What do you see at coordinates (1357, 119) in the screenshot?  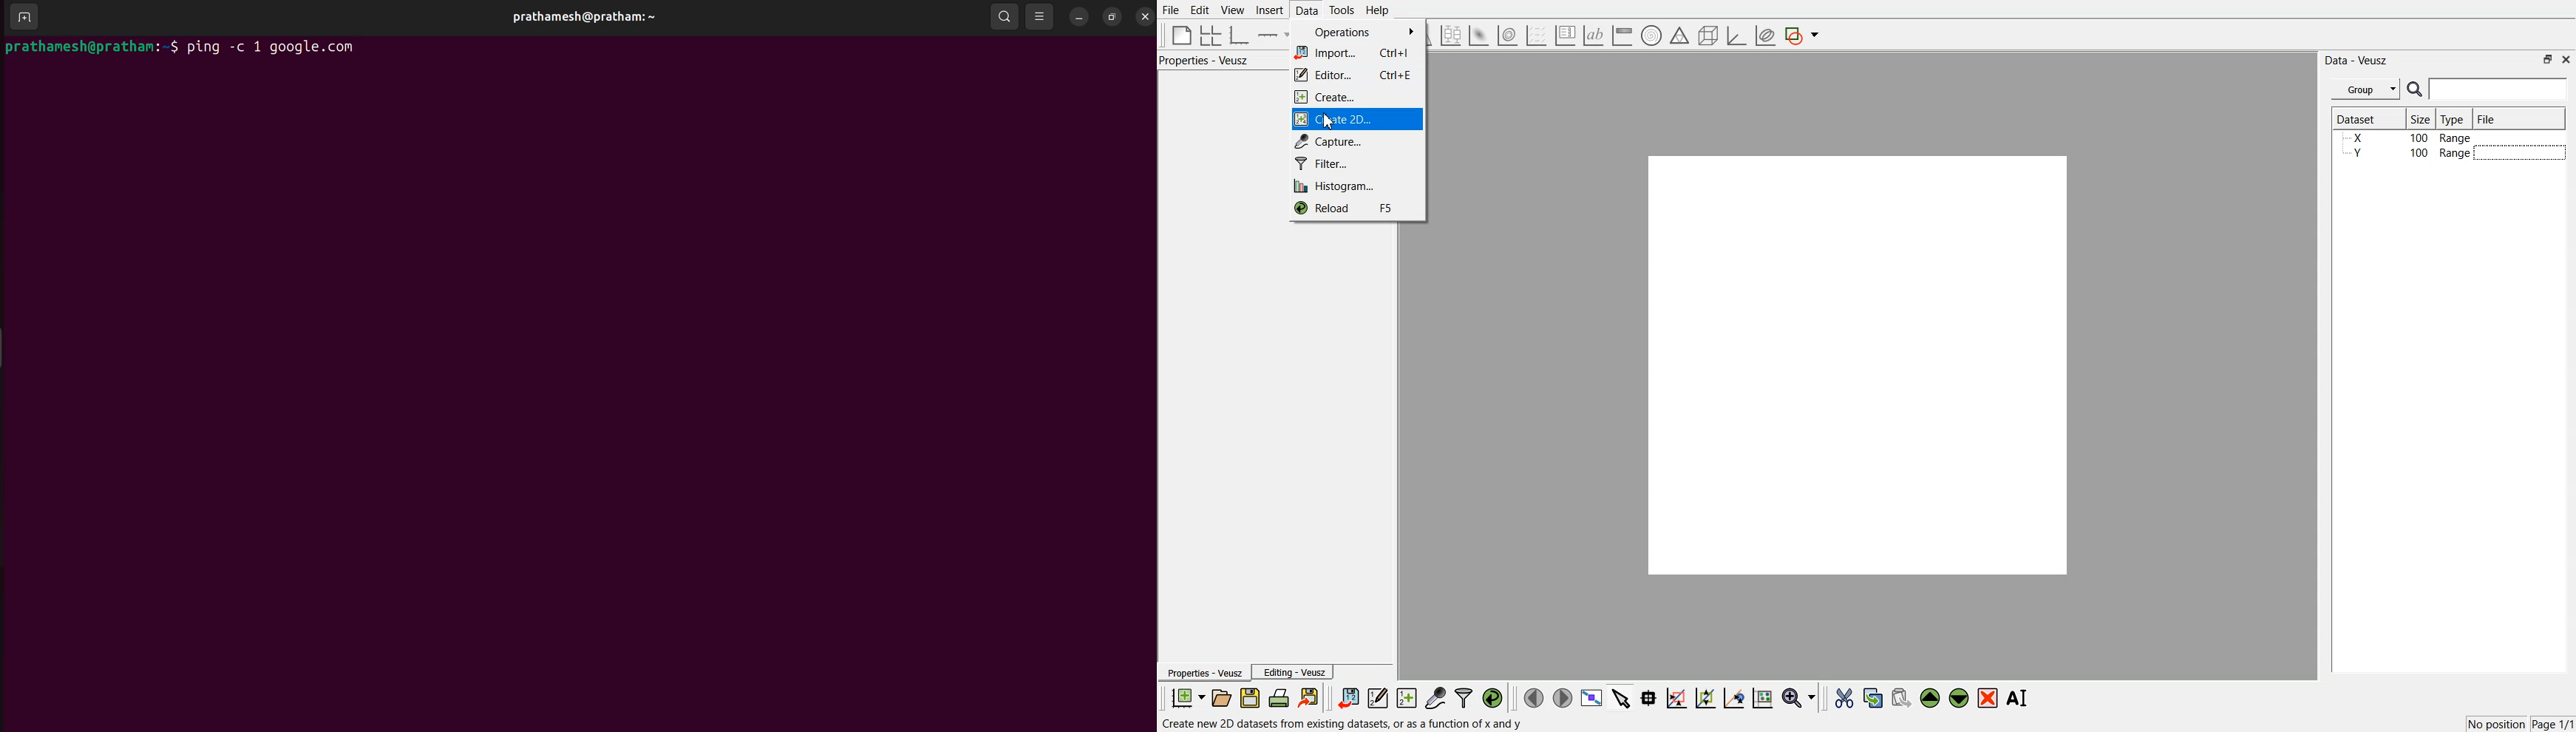 I see `Create 2D` at bounding box center [1357, 119].